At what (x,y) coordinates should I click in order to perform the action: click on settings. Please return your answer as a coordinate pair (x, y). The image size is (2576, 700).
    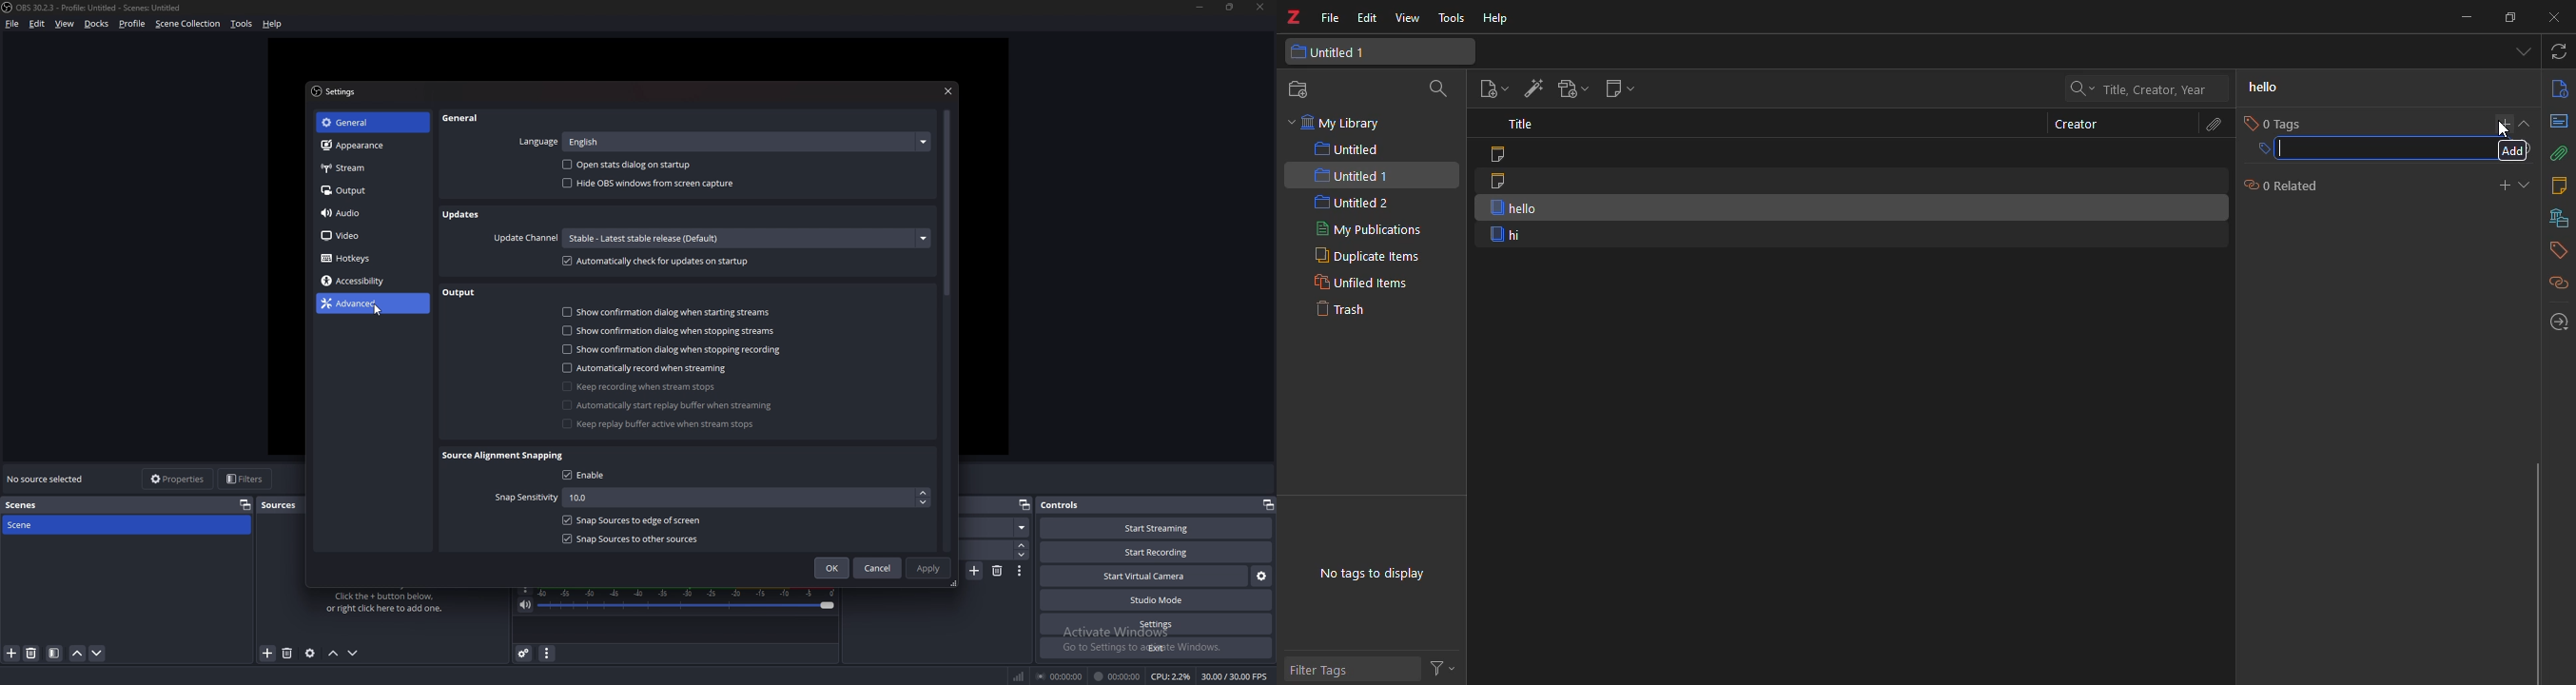
    Looking at the image, I should click on (338, 92).